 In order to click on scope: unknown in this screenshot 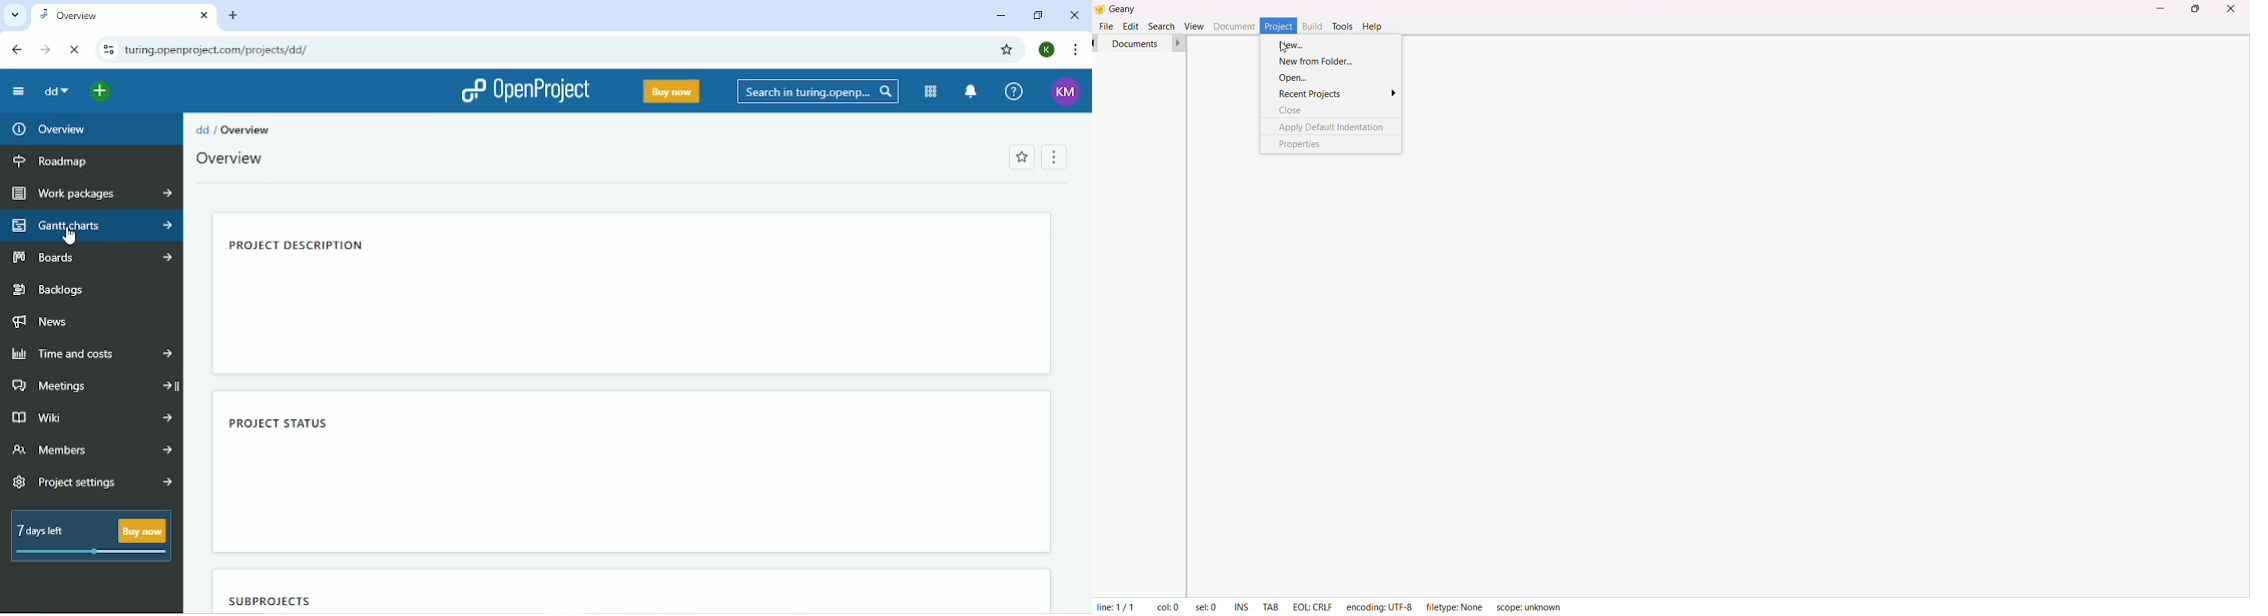, I will do `click(1528, 606)`.